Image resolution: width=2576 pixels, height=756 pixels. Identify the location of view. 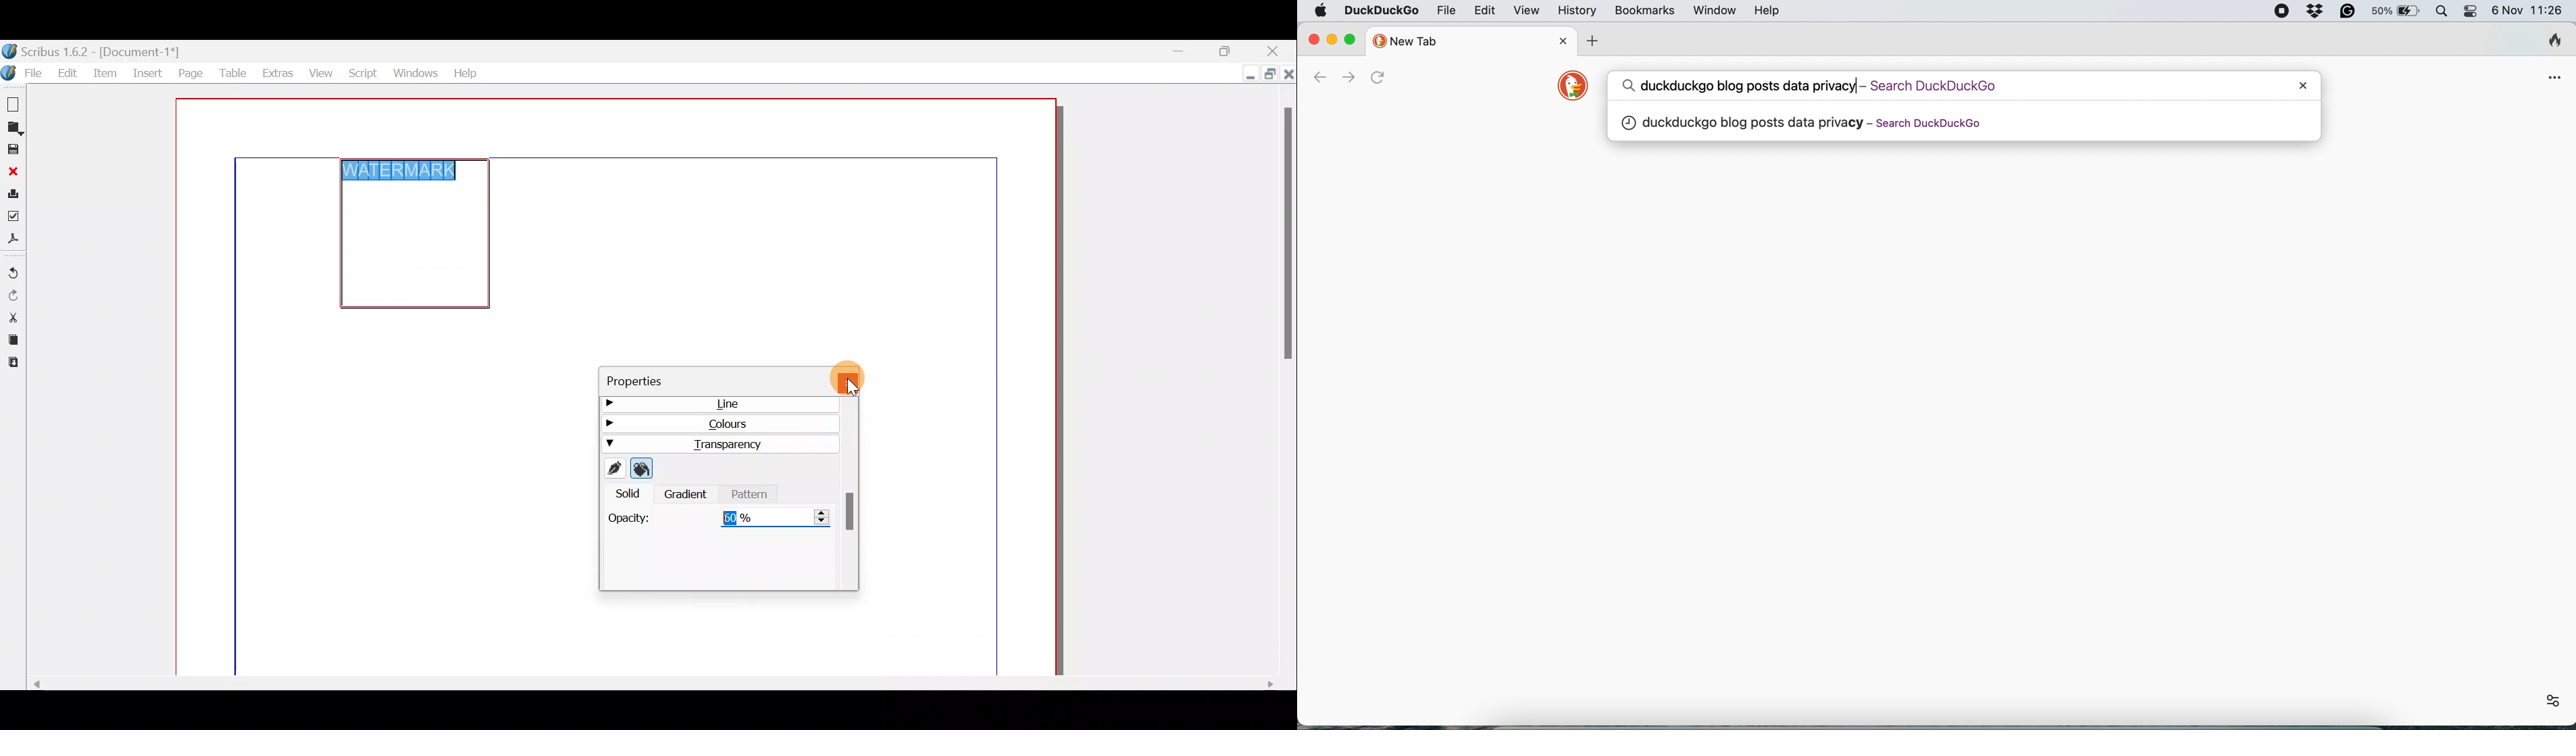
(1526, 11).